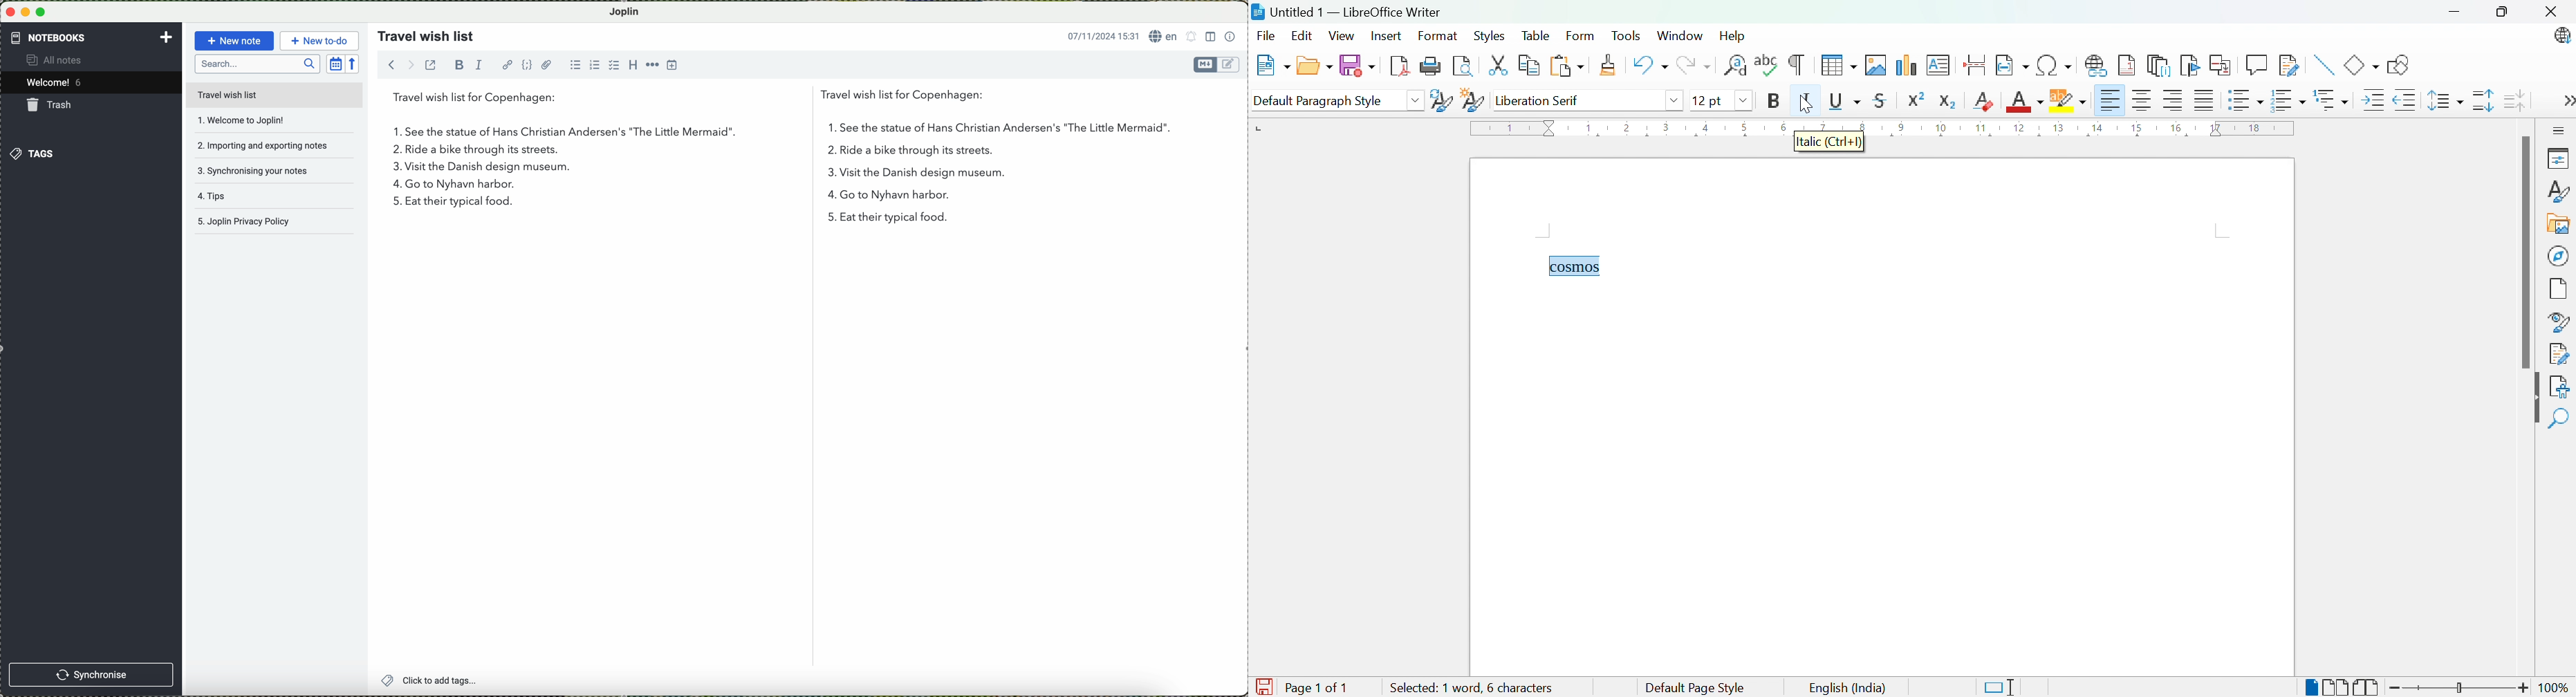  I want to click on 5 on the list, so click(400, 202).